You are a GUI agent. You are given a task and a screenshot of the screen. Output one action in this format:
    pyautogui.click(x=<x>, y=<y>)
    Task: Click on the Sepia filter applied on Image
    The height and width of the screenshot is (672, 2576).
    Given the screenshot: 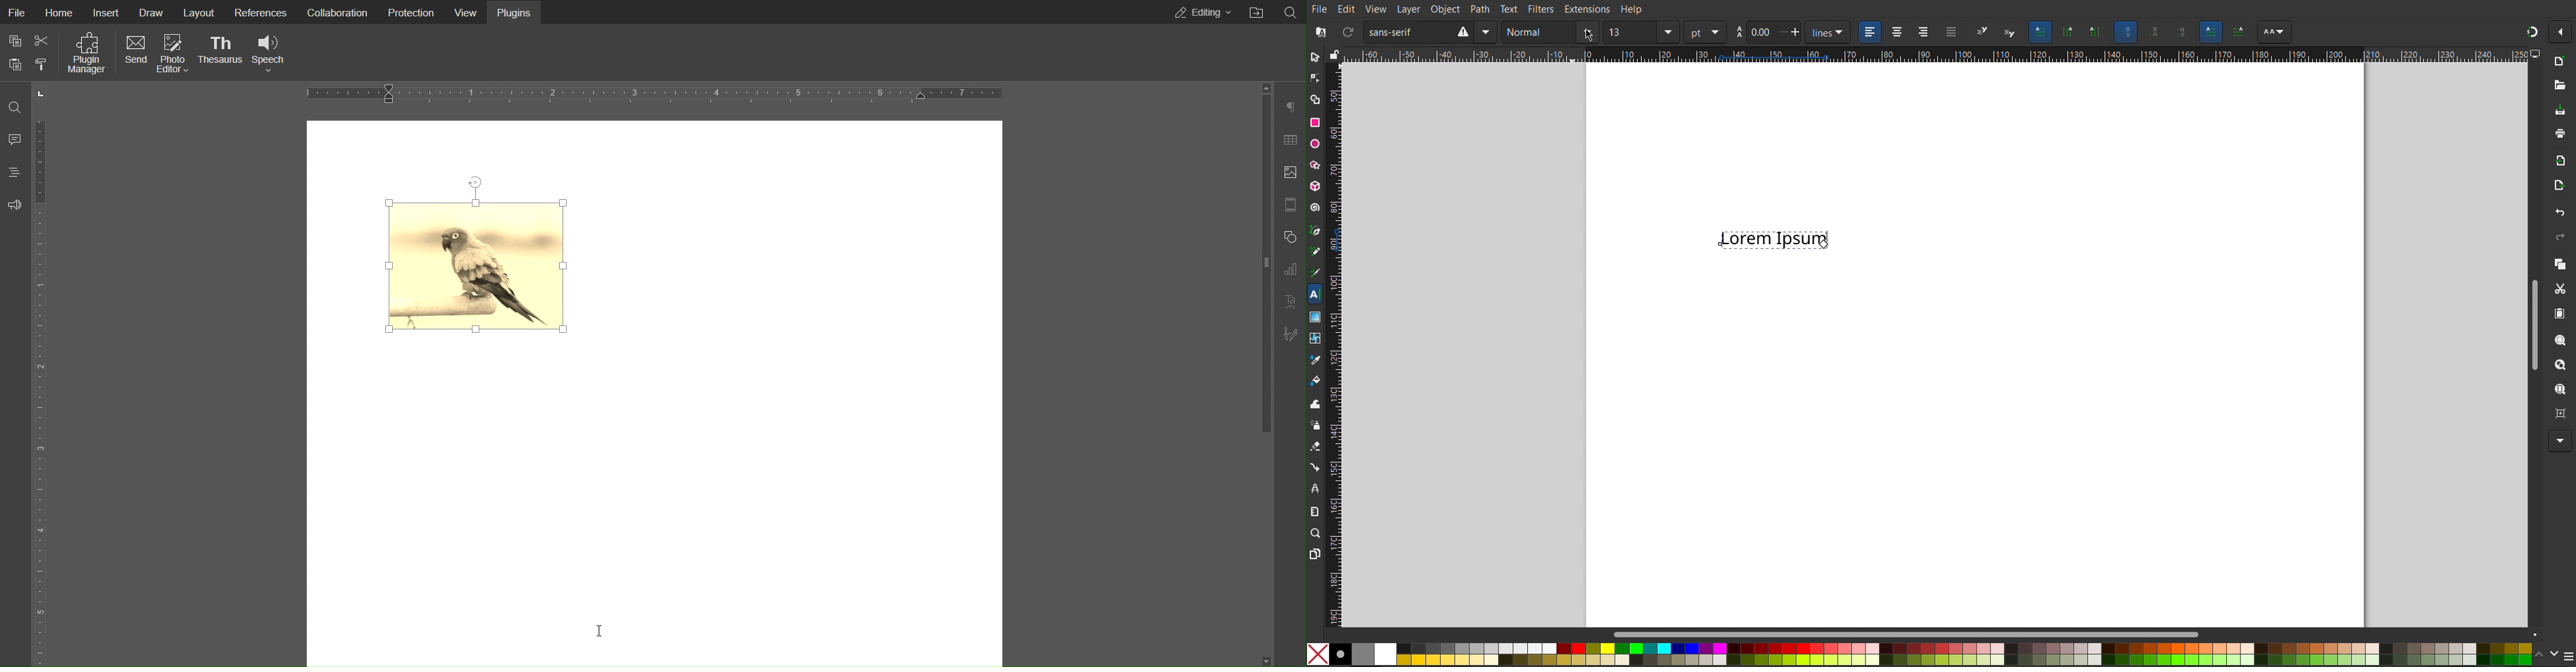 What is the action you would take?
    pyautogui.click(x=478, y=255)
    